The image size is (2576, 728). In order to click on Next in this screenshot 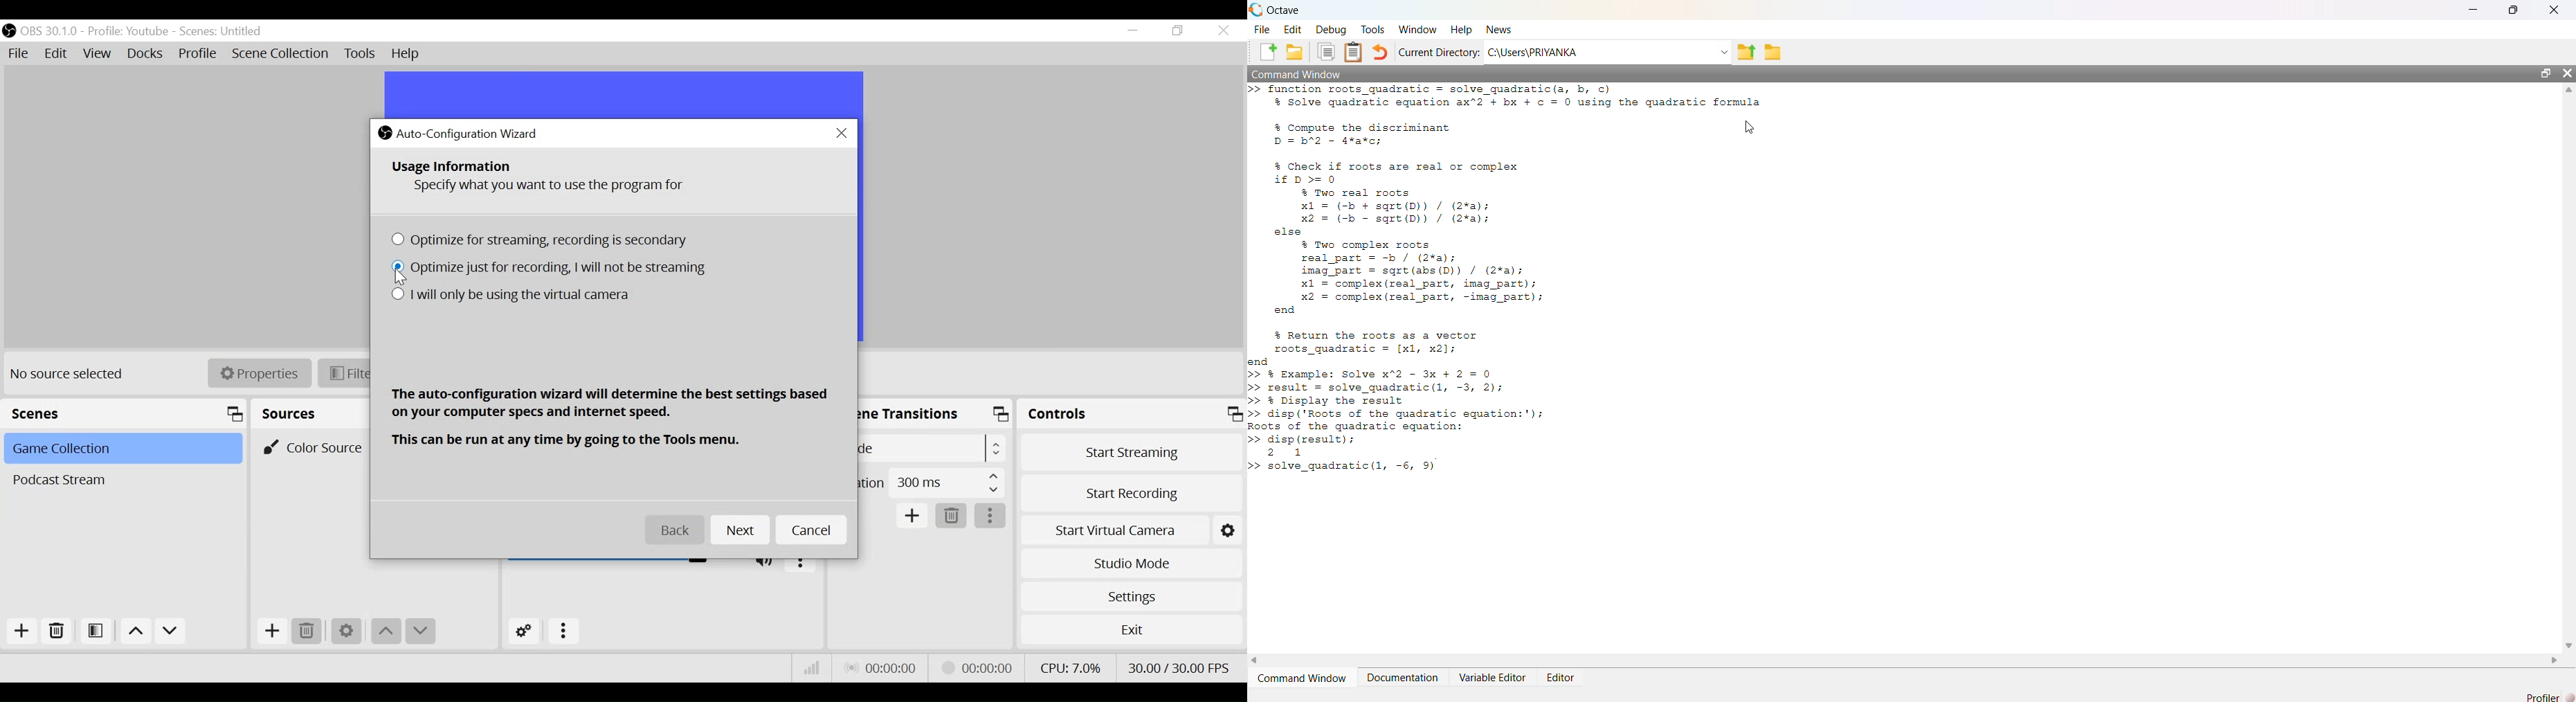, I will do `click(742, 530)`.